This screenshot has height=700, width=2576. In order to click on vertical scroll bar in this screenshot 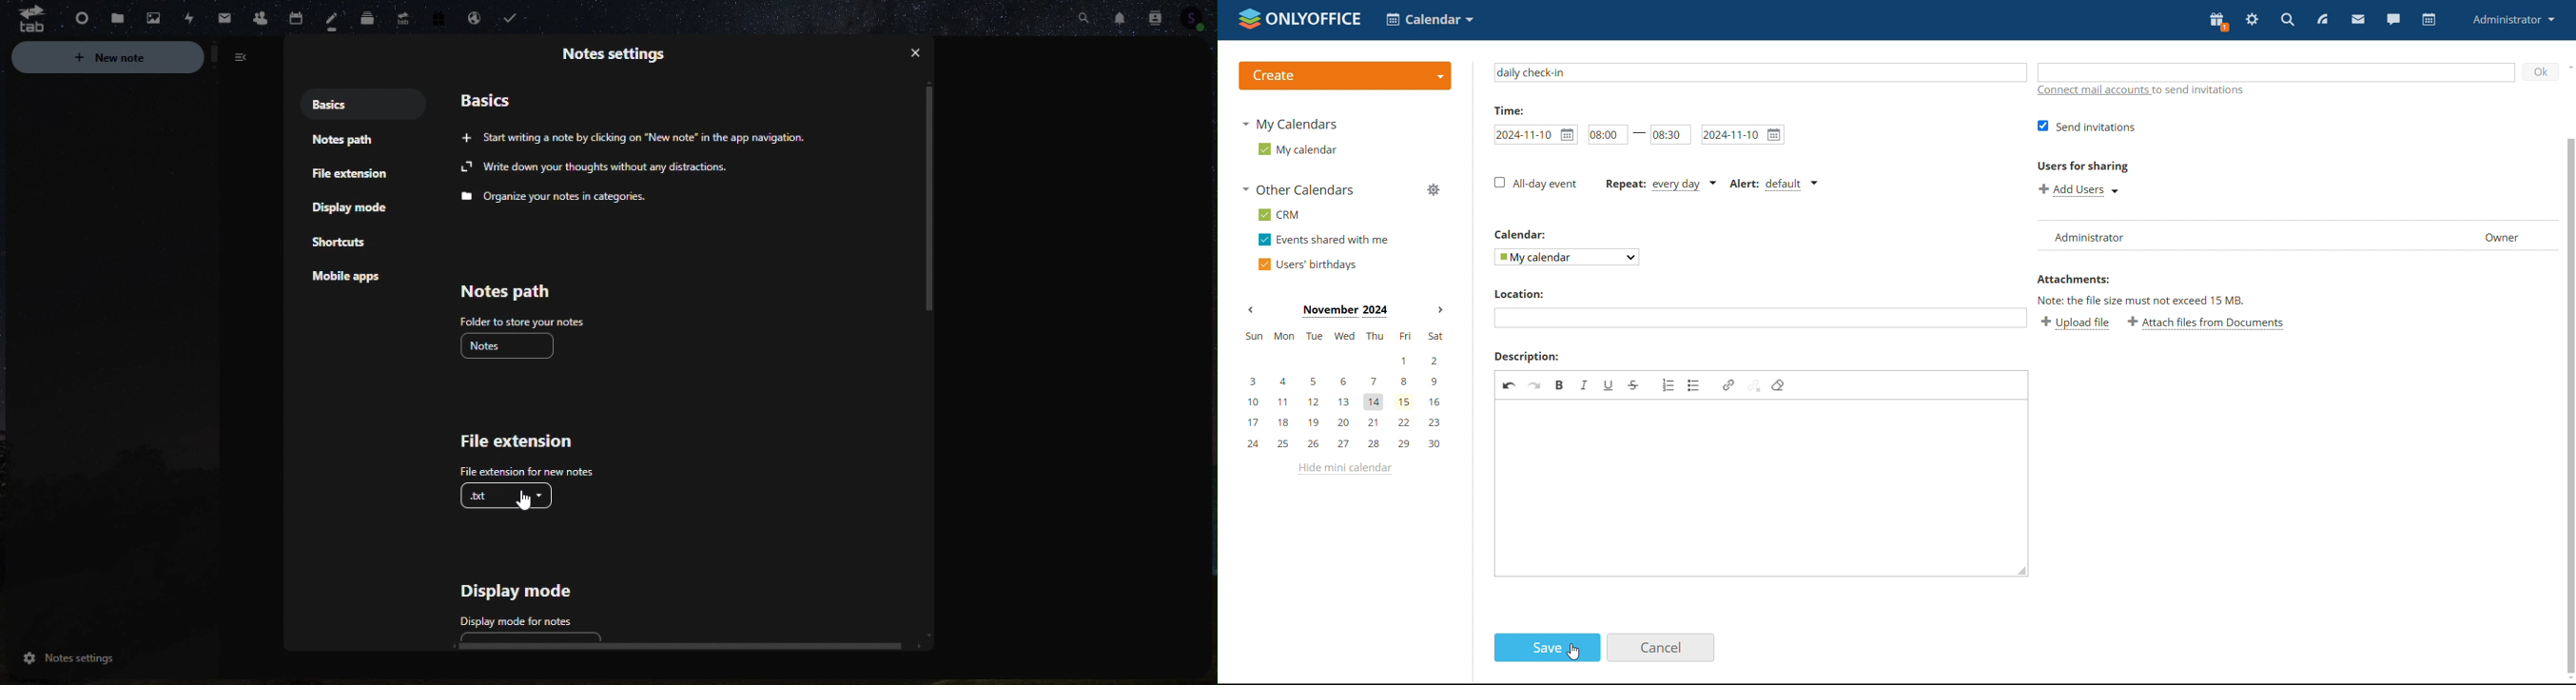, I will do `click(930, 200)`.